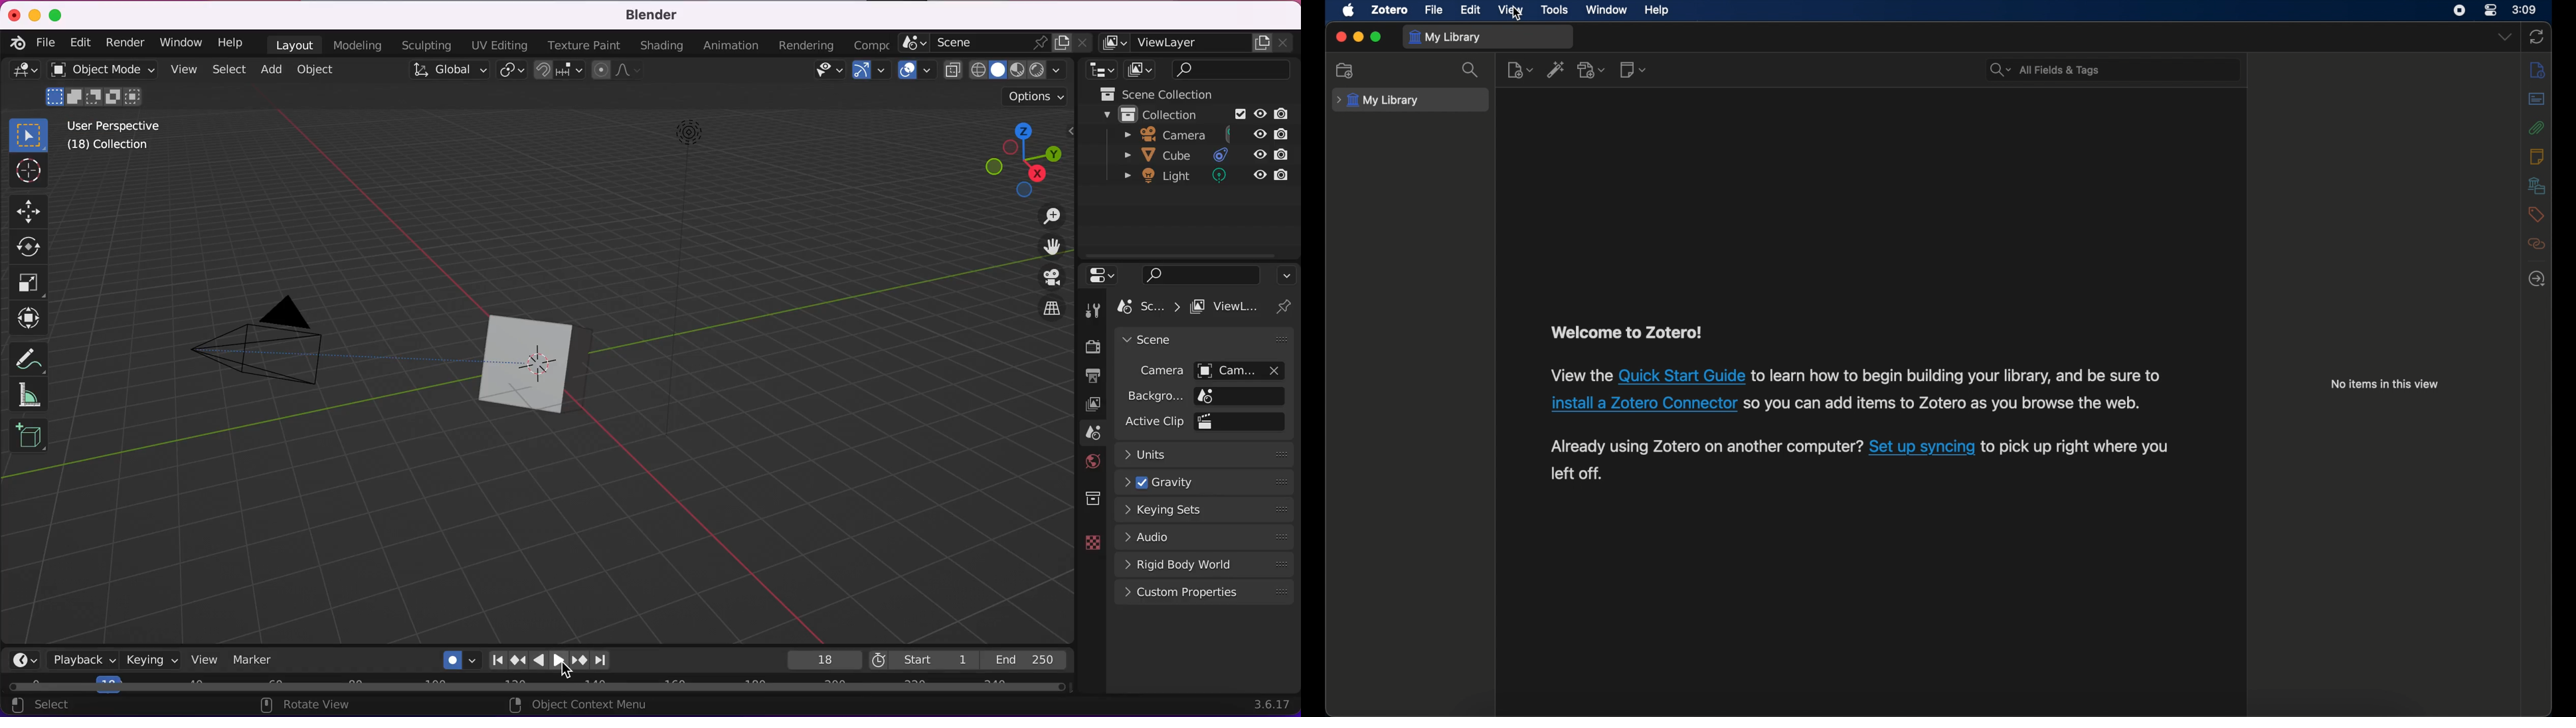  What do you see at coordinates (1592, 69) in the screenshot?
I see `add attachment` at bounding box center [1592, 69].